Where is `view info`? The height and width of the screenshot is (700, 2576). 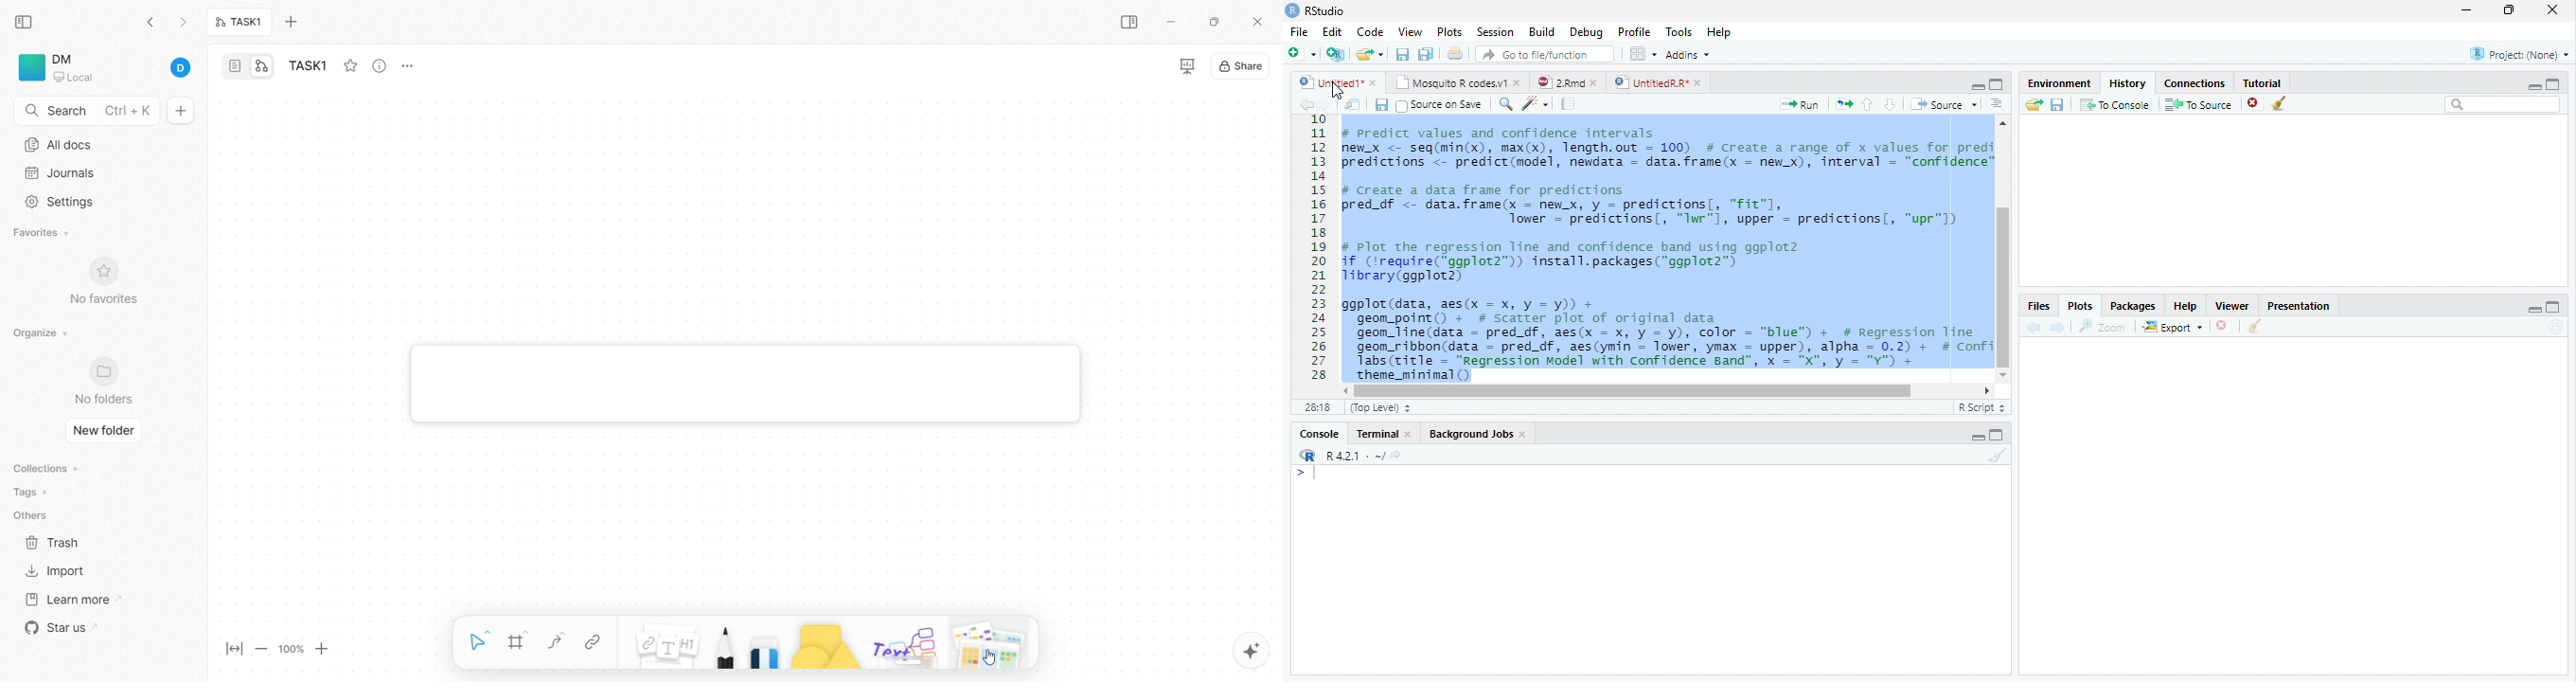 view info is located at coordinates (382, 66).